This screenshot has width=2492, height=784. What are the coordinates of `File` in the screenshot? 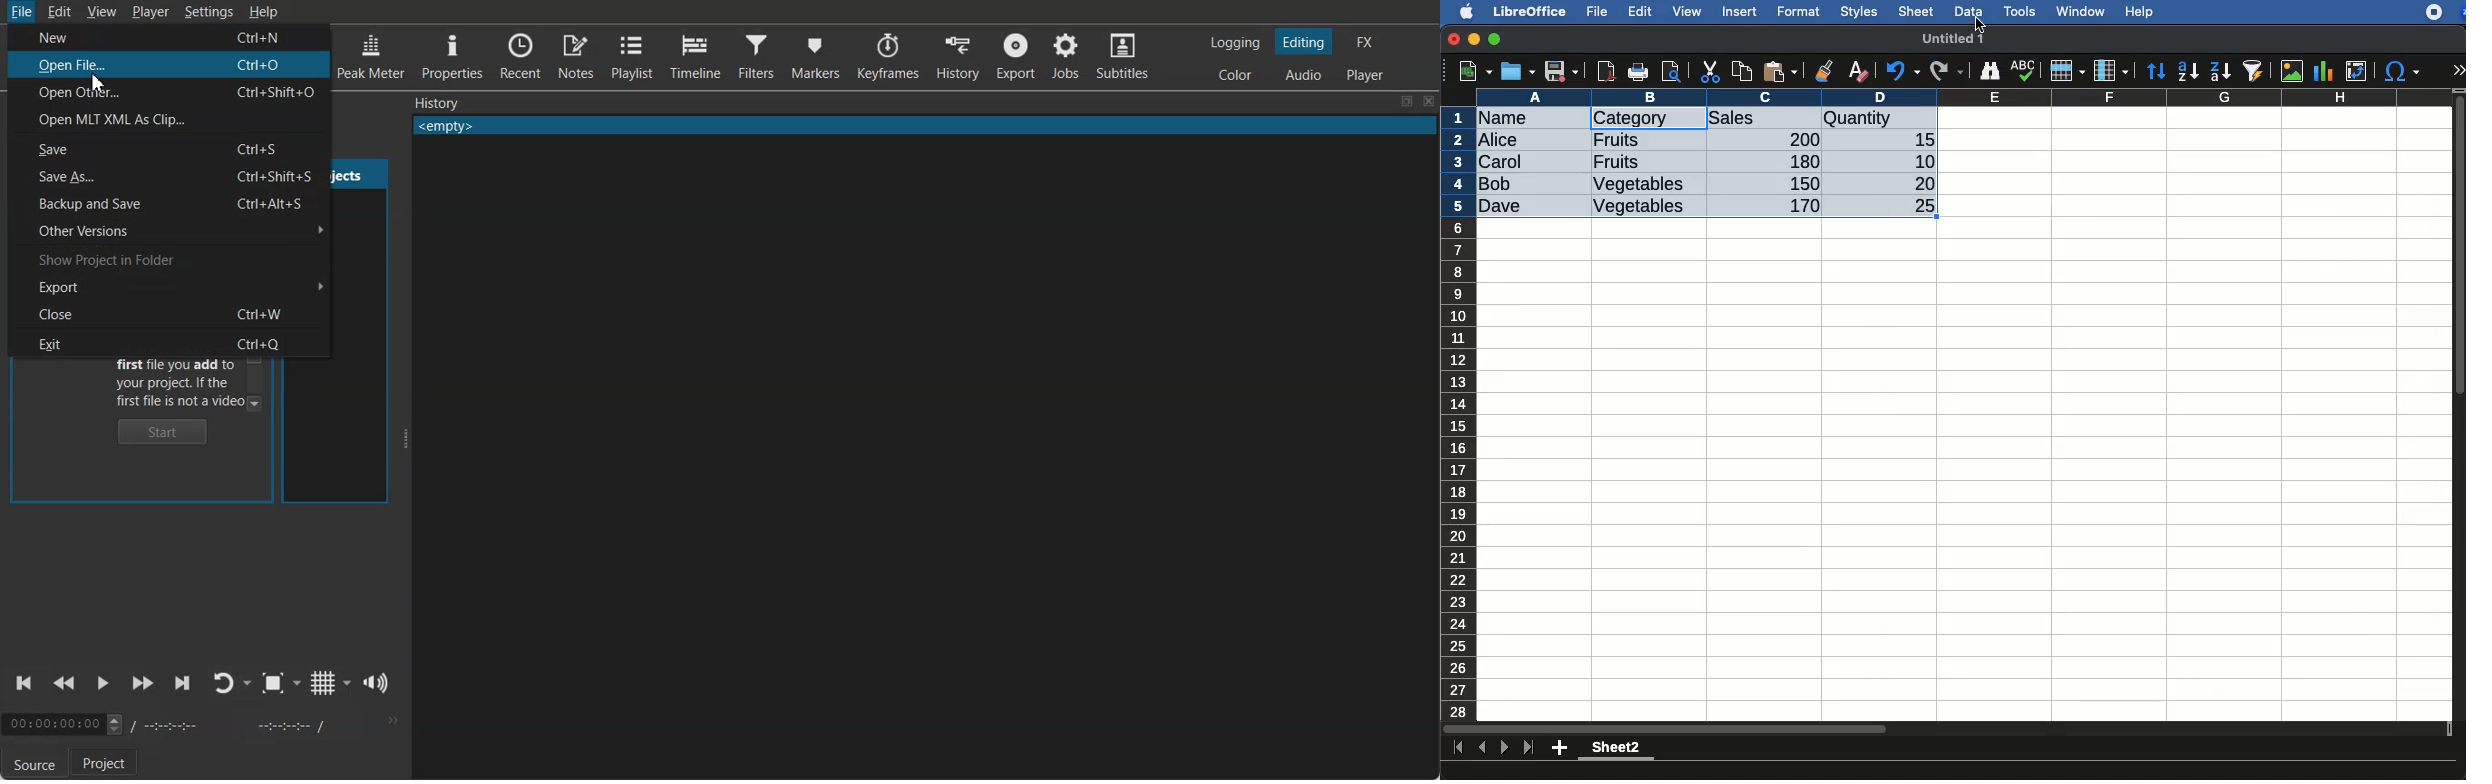 It's located at (20, 12).